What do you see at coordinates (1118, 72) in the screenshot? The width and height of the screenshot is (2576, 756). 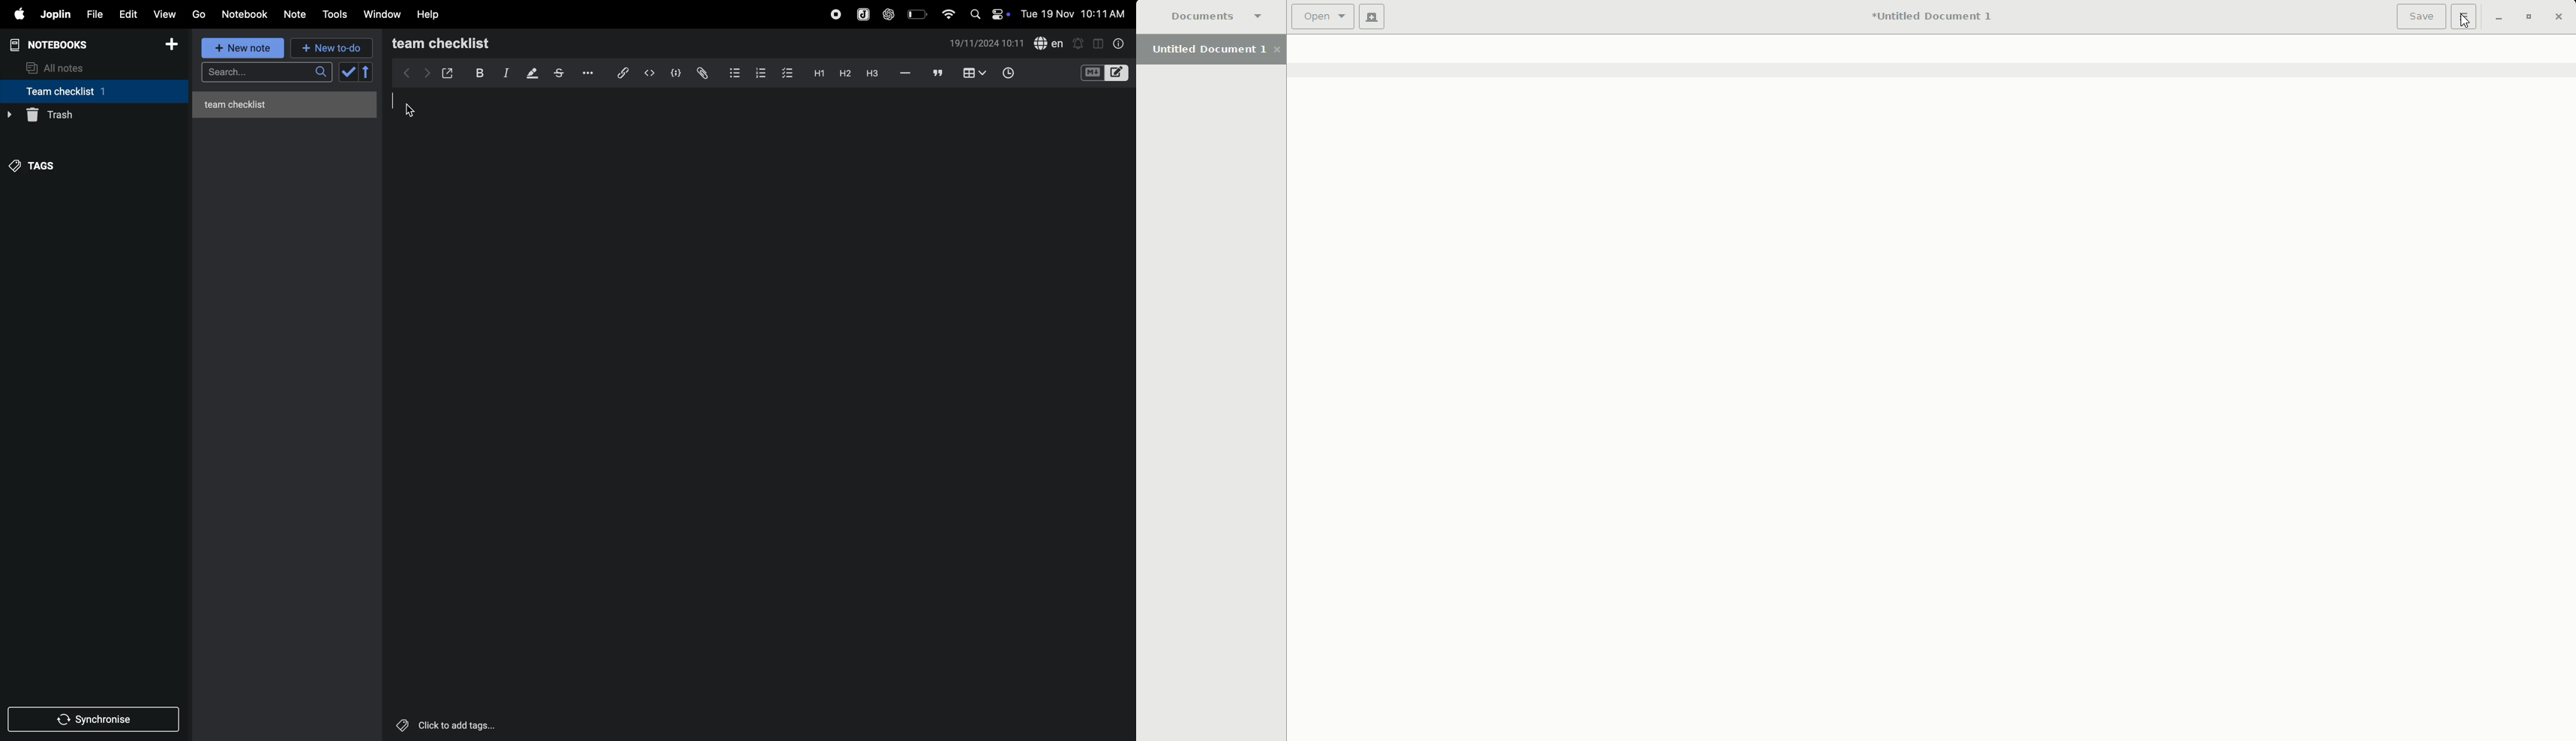 I see `editor layout` at bounding box center [1118, 72].